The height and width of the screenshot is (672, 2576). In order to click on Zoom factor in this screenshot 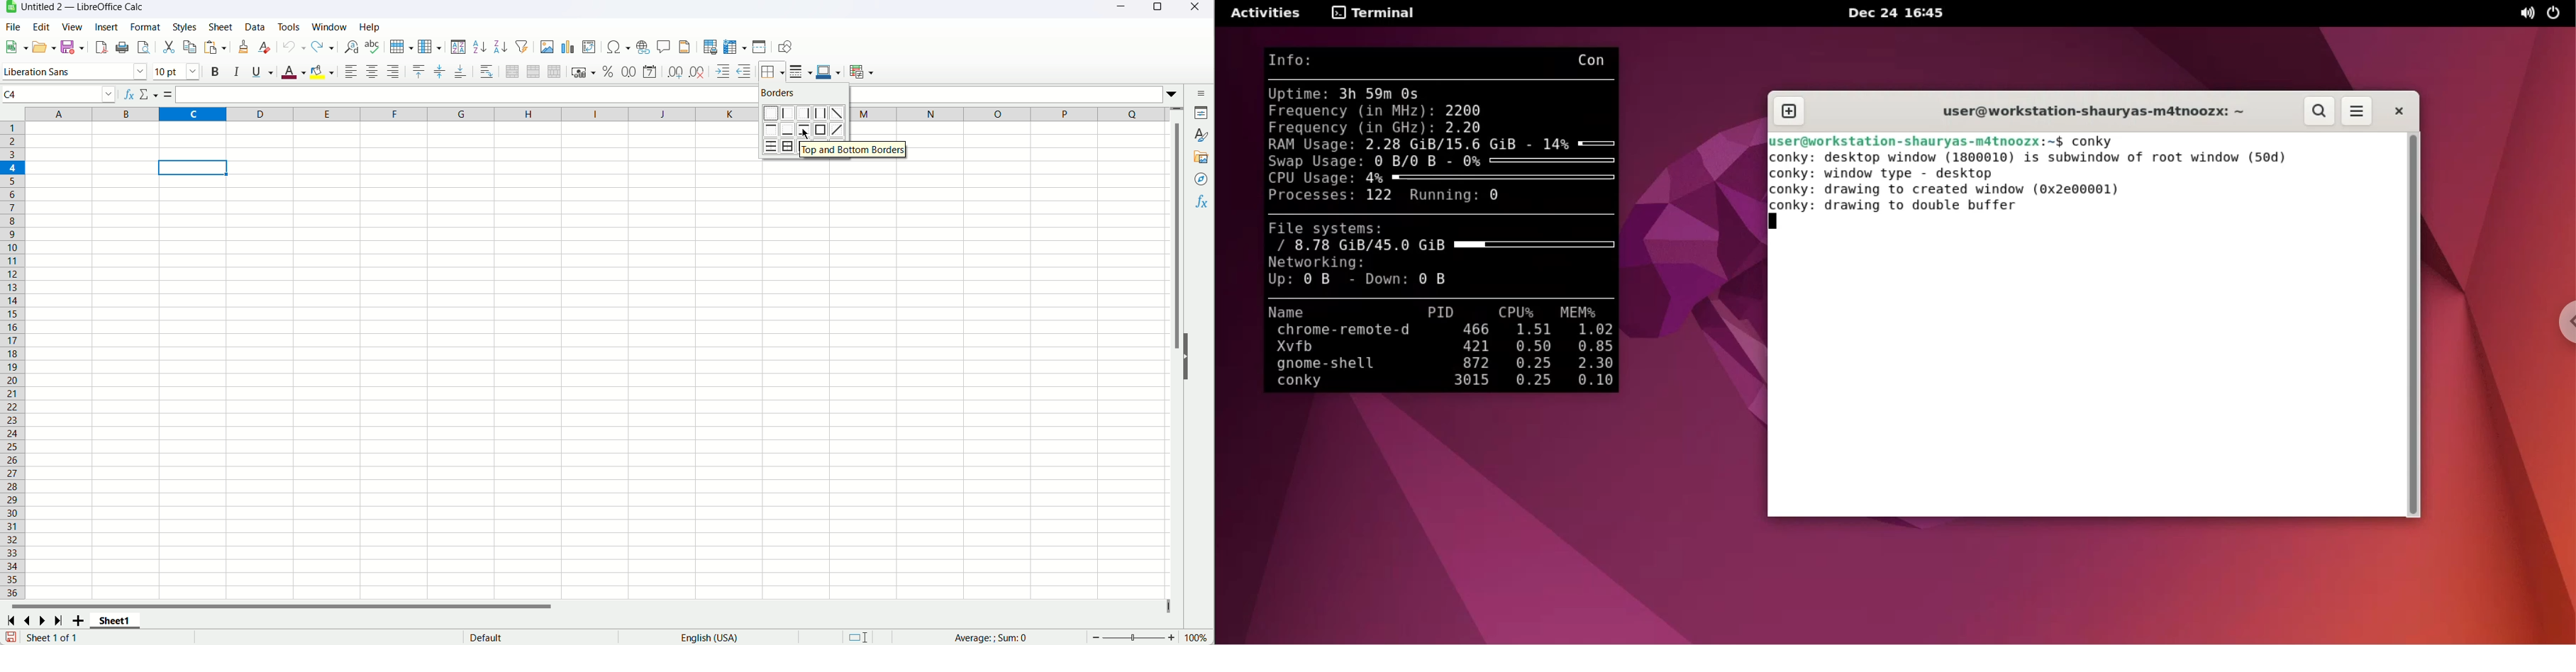, I will do `click(1199, 639)`.